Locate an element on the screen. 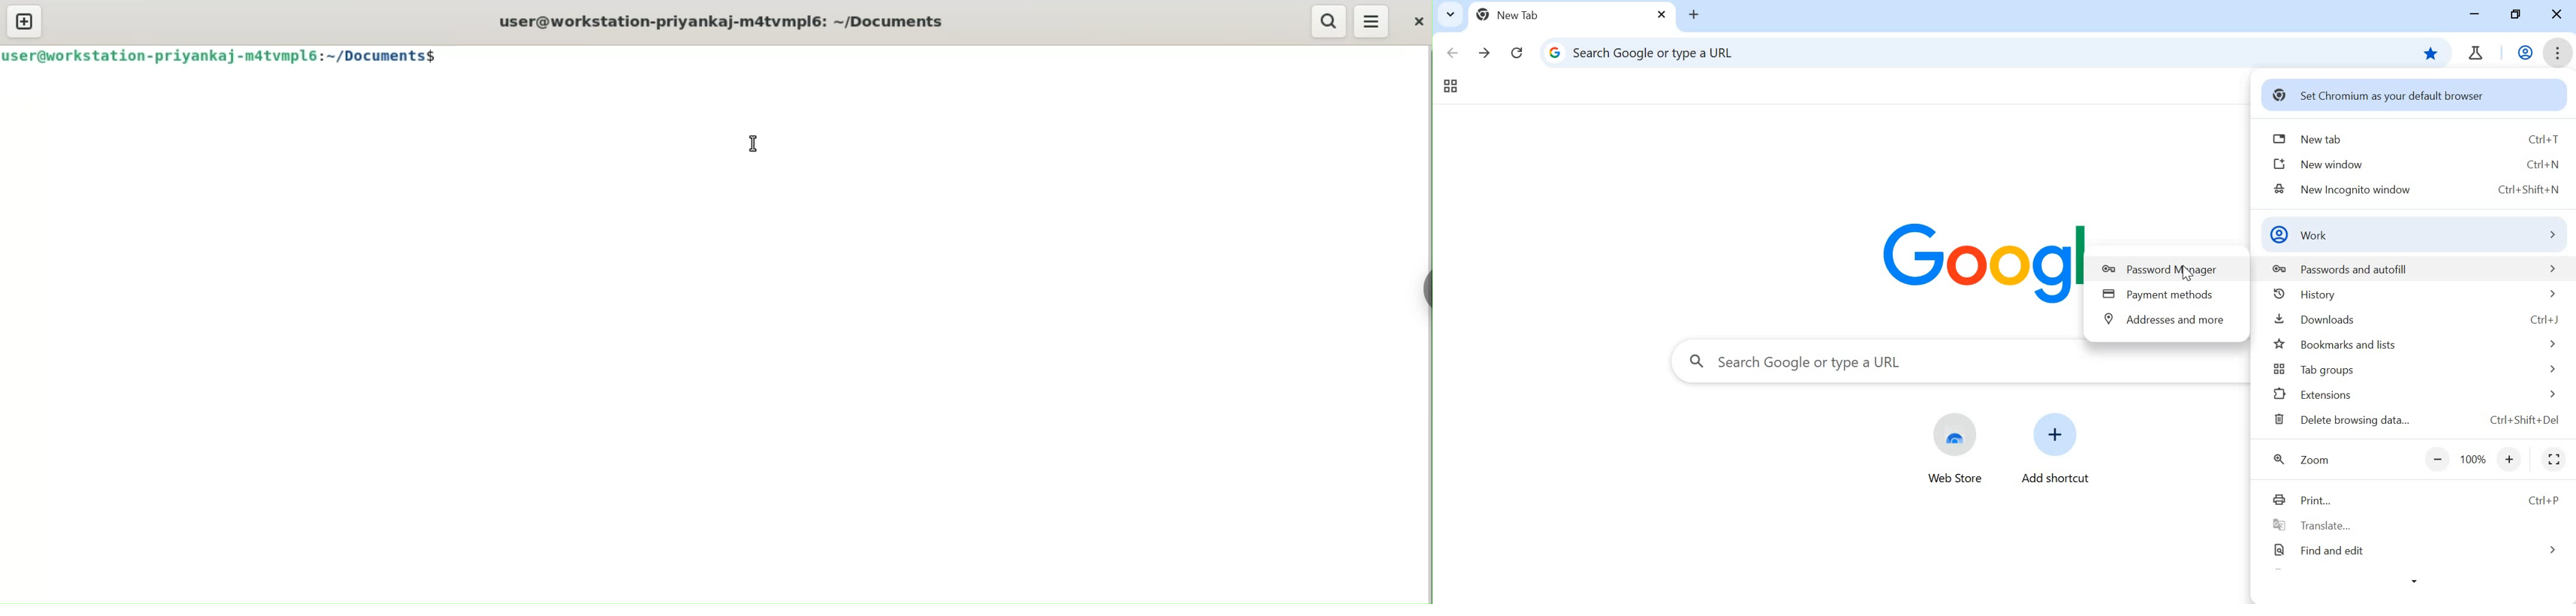 This screenshot has height=616, width=2576. translate is located at coordinates (2410, 525).